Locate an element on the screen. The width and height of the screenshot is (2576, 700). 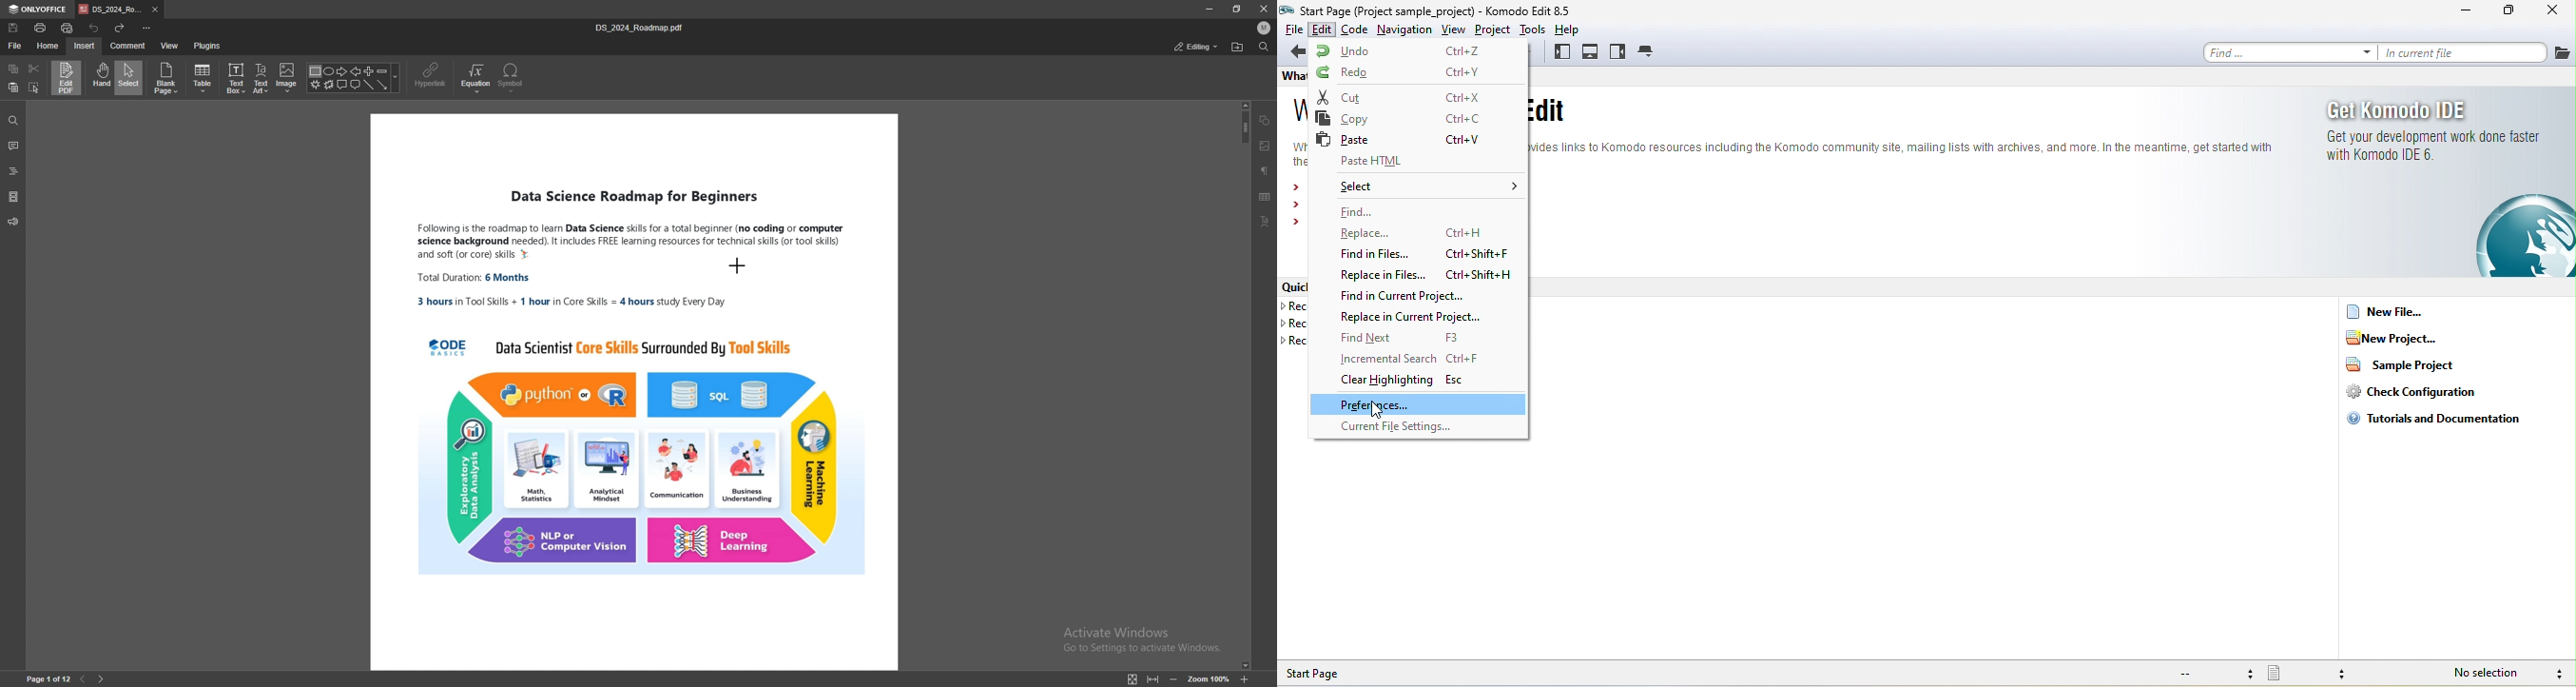
image is located at coordinates (287, 78).